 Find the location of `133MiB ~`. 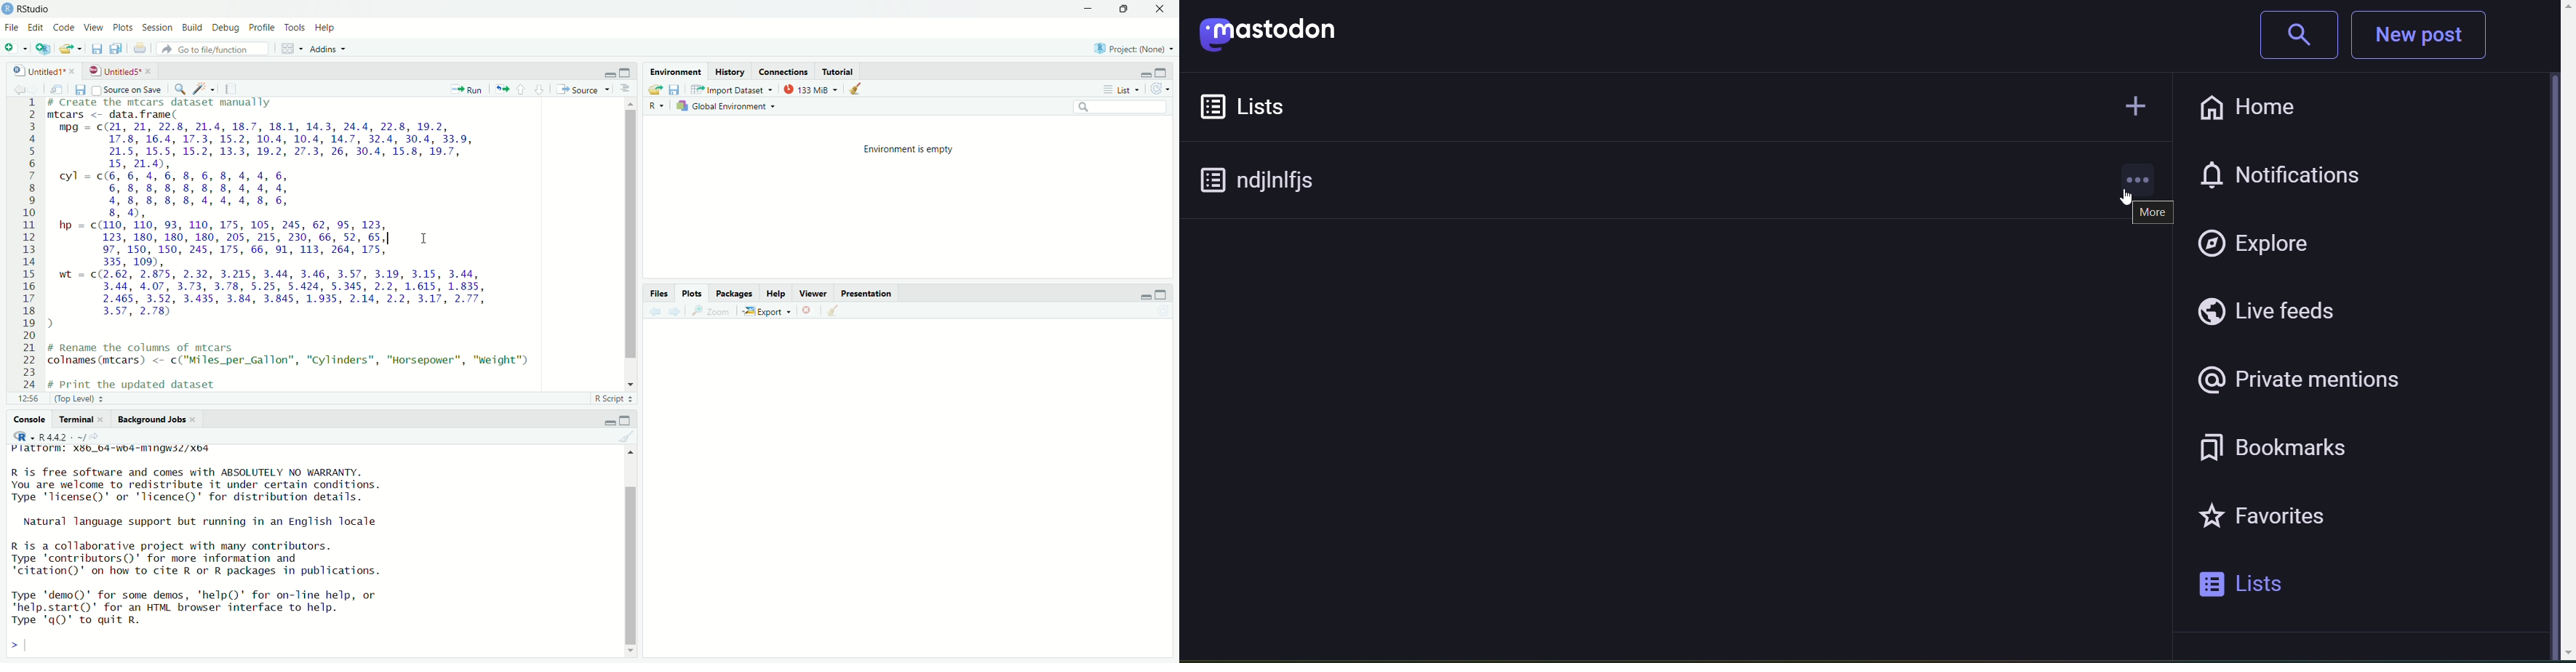

133MiB ~ is located at coordinates (810, 90).